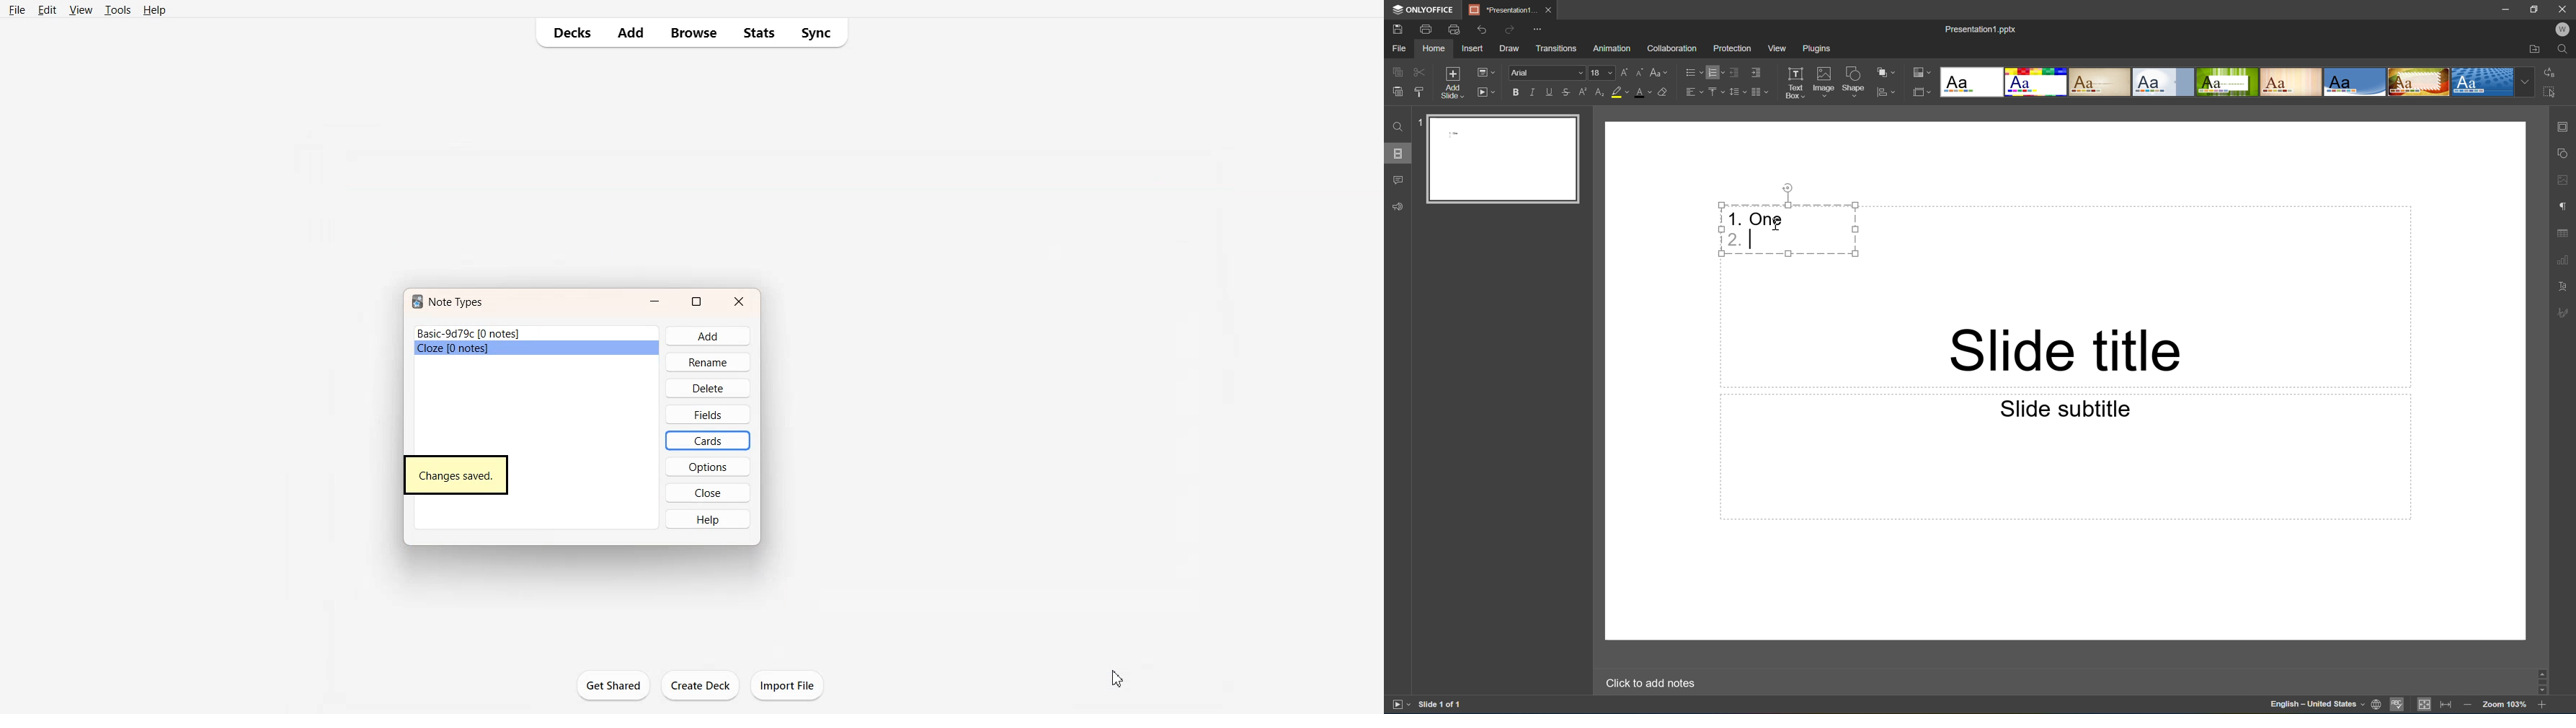 Image resolution: width=2576 pixels, height=728 pixels. Describe the element at coordinates (1824, 81) in the screenshot. I see `Image` at that location.